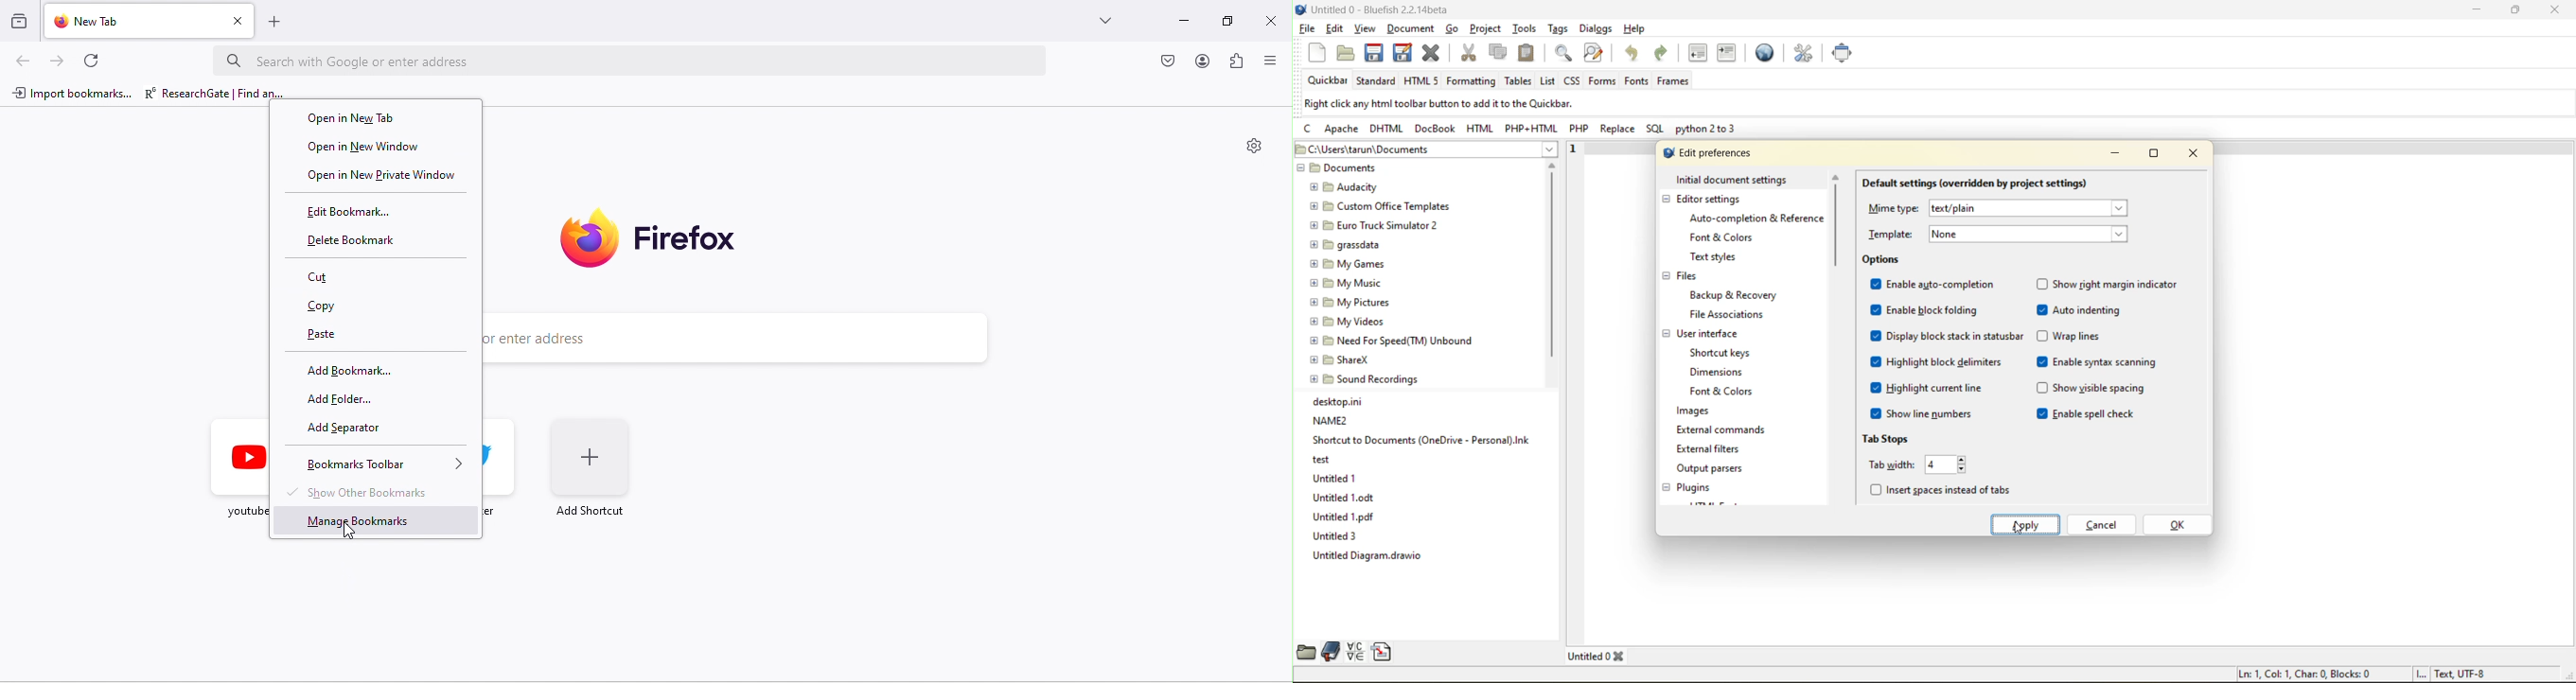 The width and height of the screenshot is (2576, 700). I want to click on dimensions, so click(1721, 372).